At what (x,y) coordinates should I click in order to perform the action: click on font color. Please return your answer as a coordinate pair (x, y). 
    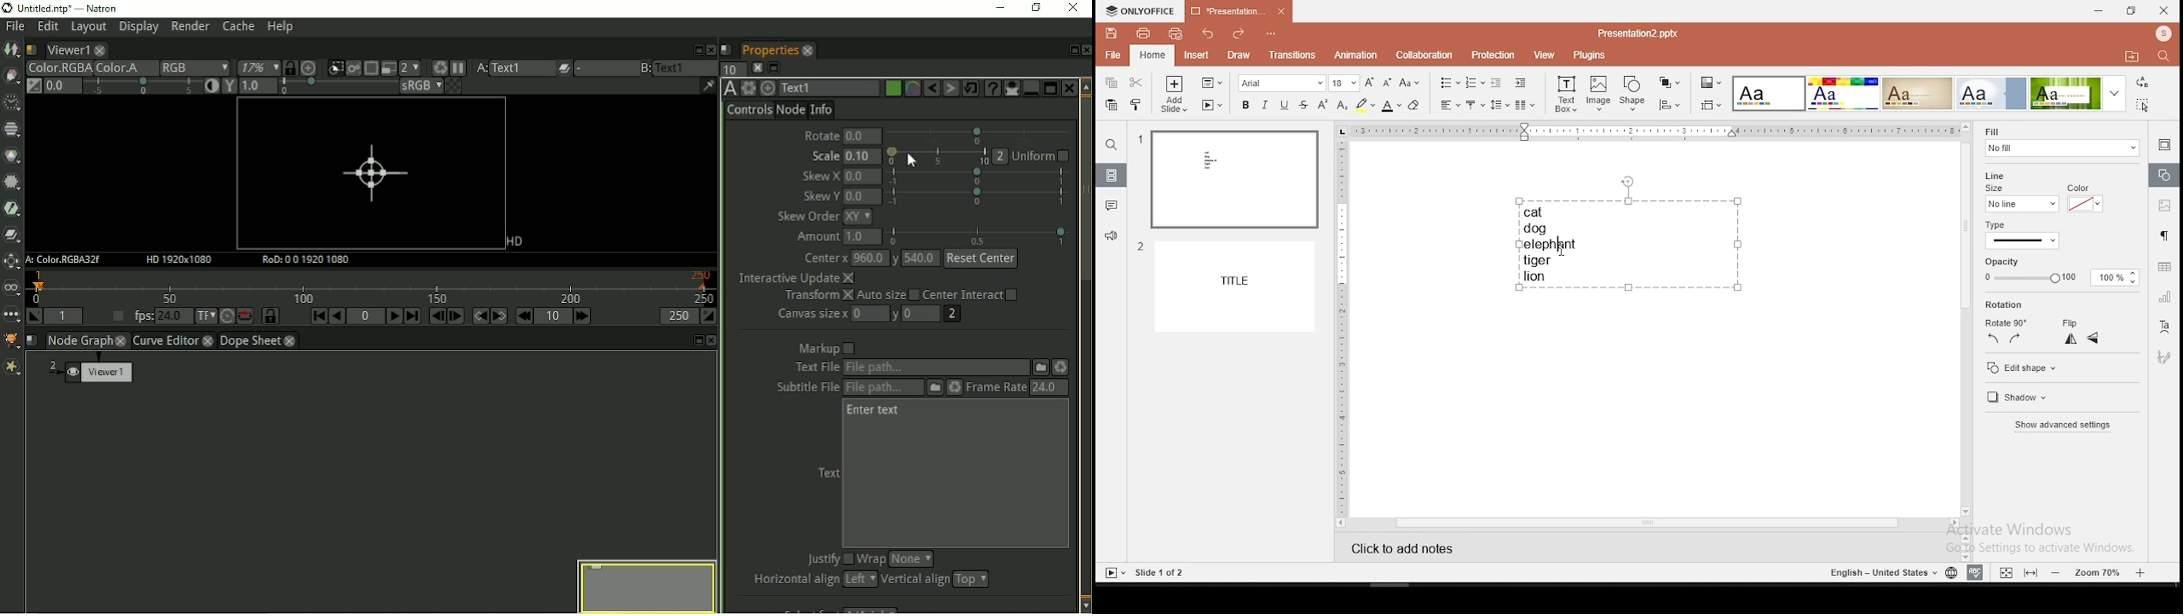
    Looking at the image, I should click on (1390, 105).